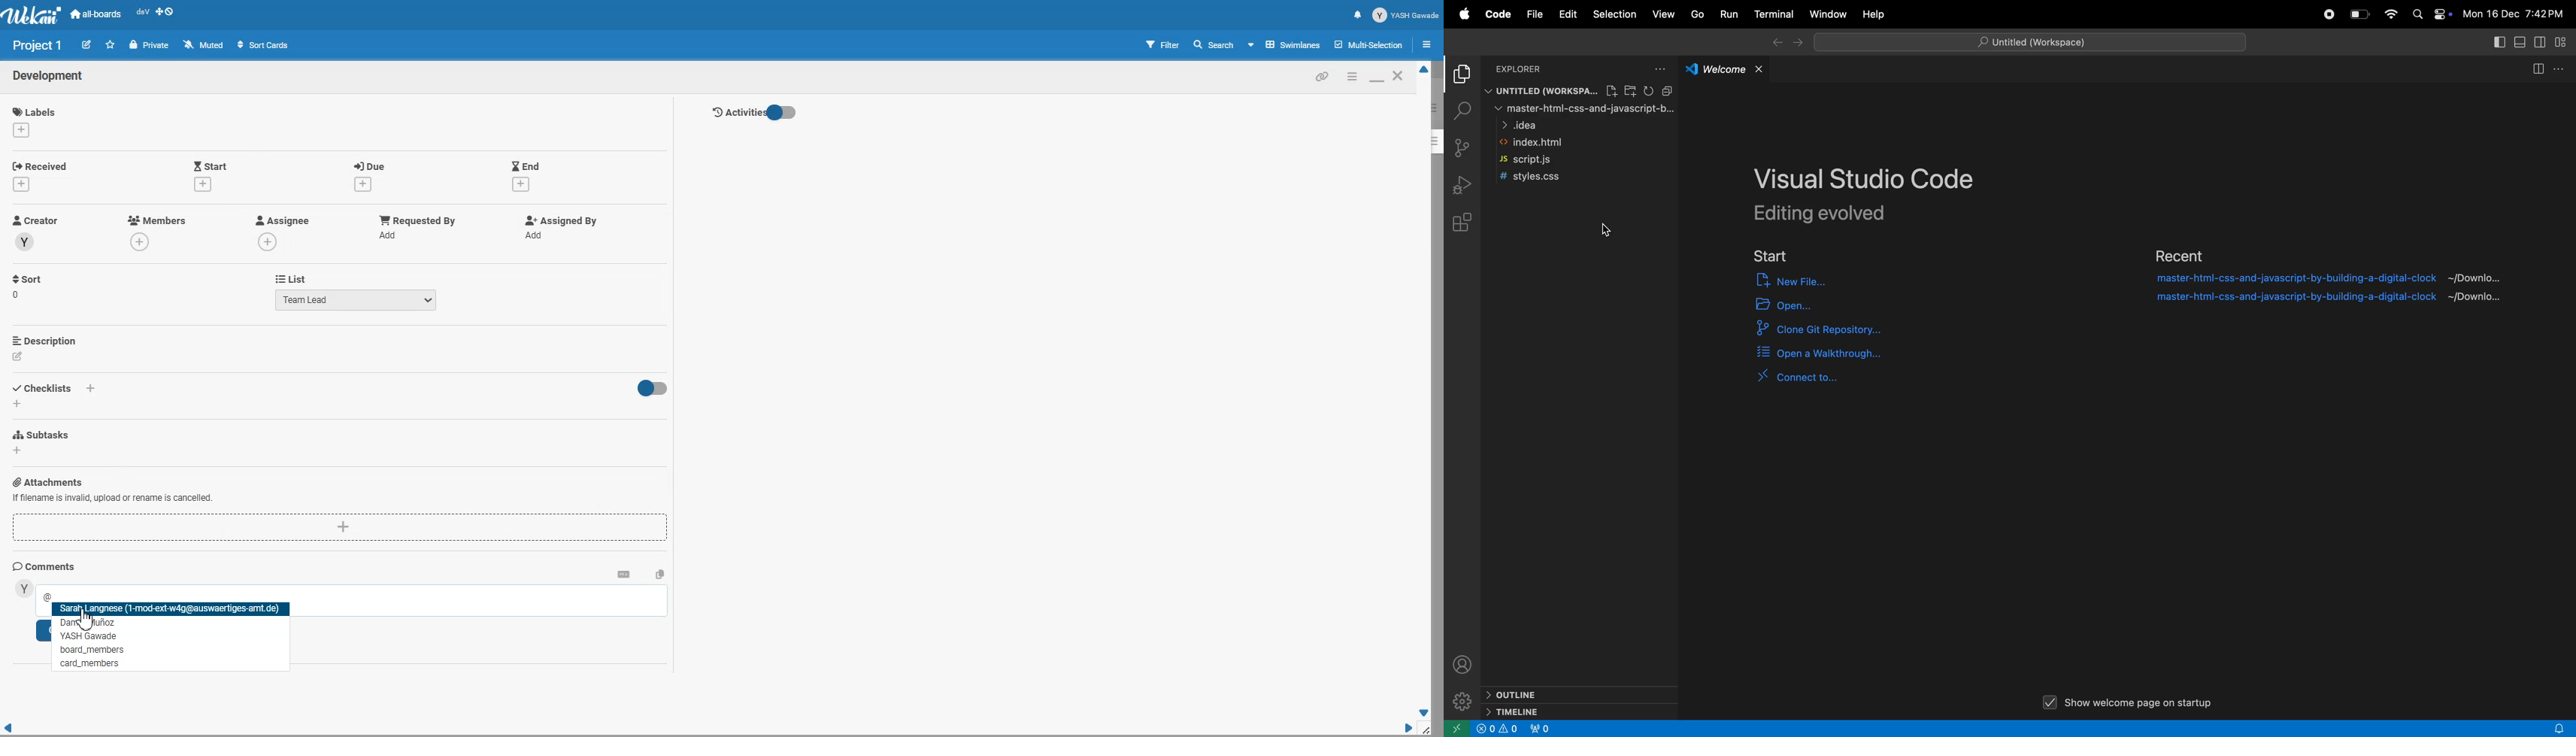 This screenshot has height=756, width=2576. What do you see at coordinates (45, 387) in the screenshot?
I see `Add Checklist` at bounding box center [45, 387].